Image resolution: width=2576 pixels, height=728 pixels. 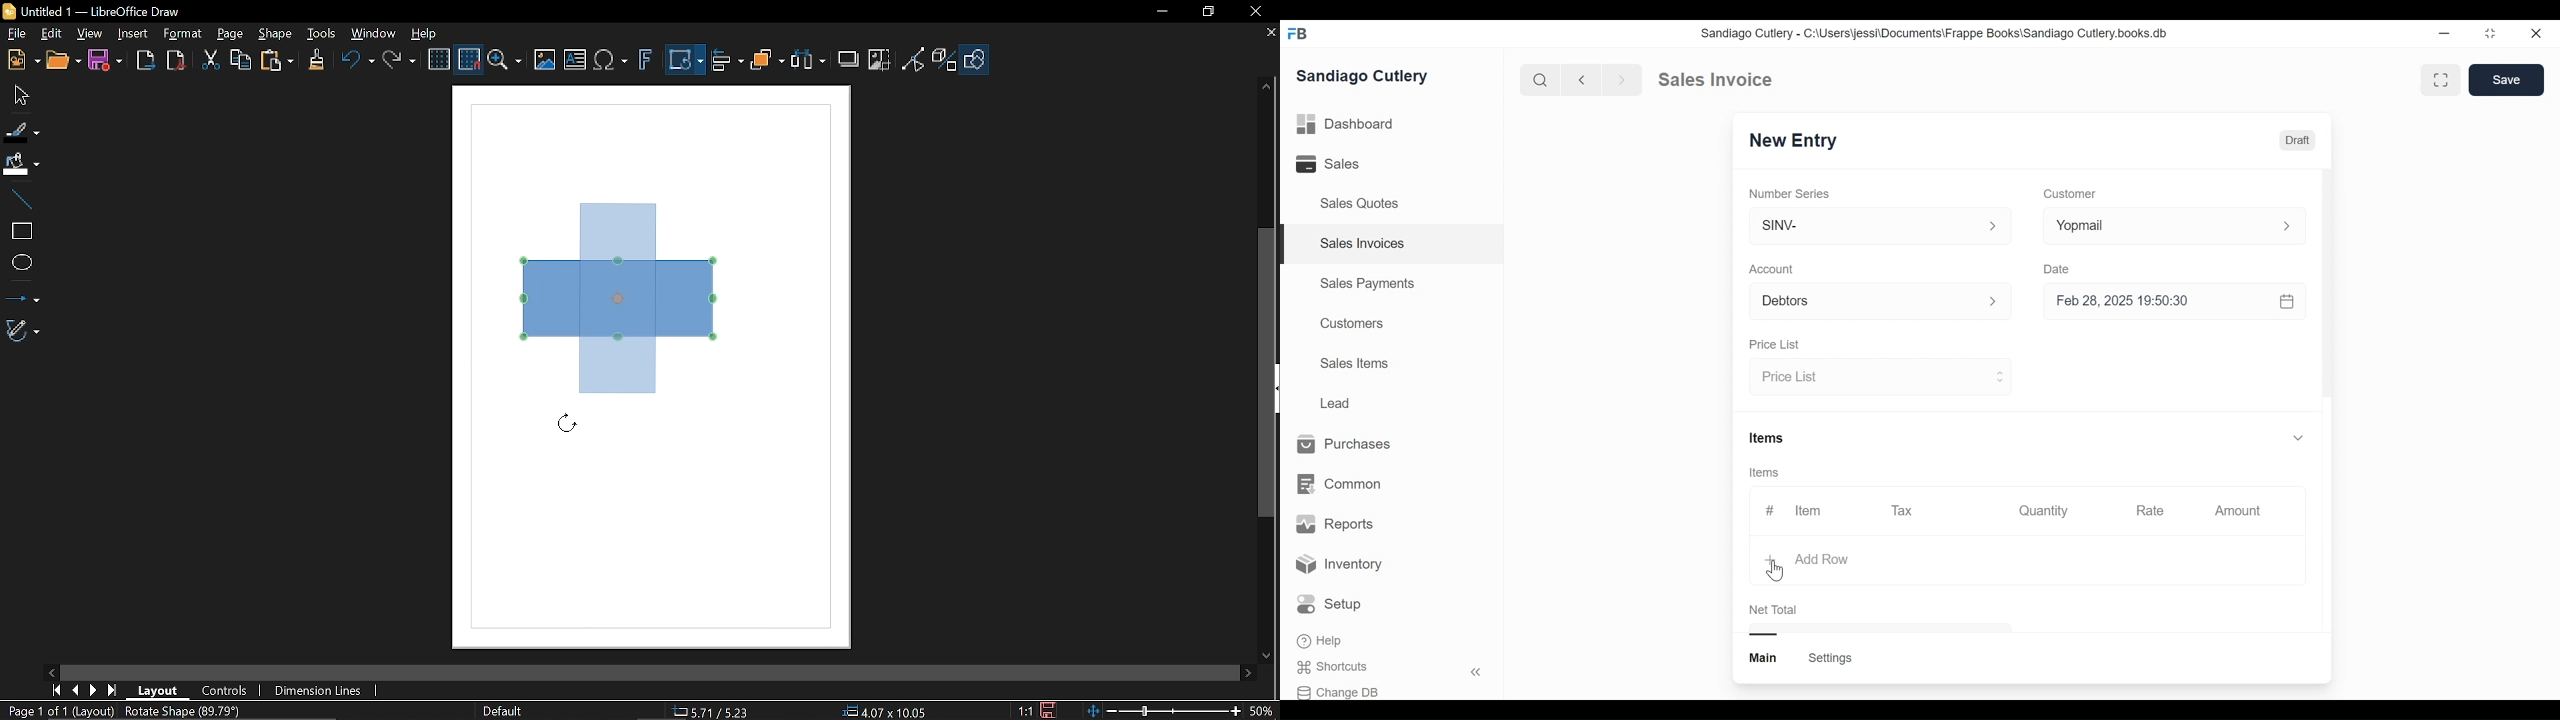 What do you see at coordinates (1330, 163) in the screenshot?
I see `Sales` at bounding box center [1330, 163].